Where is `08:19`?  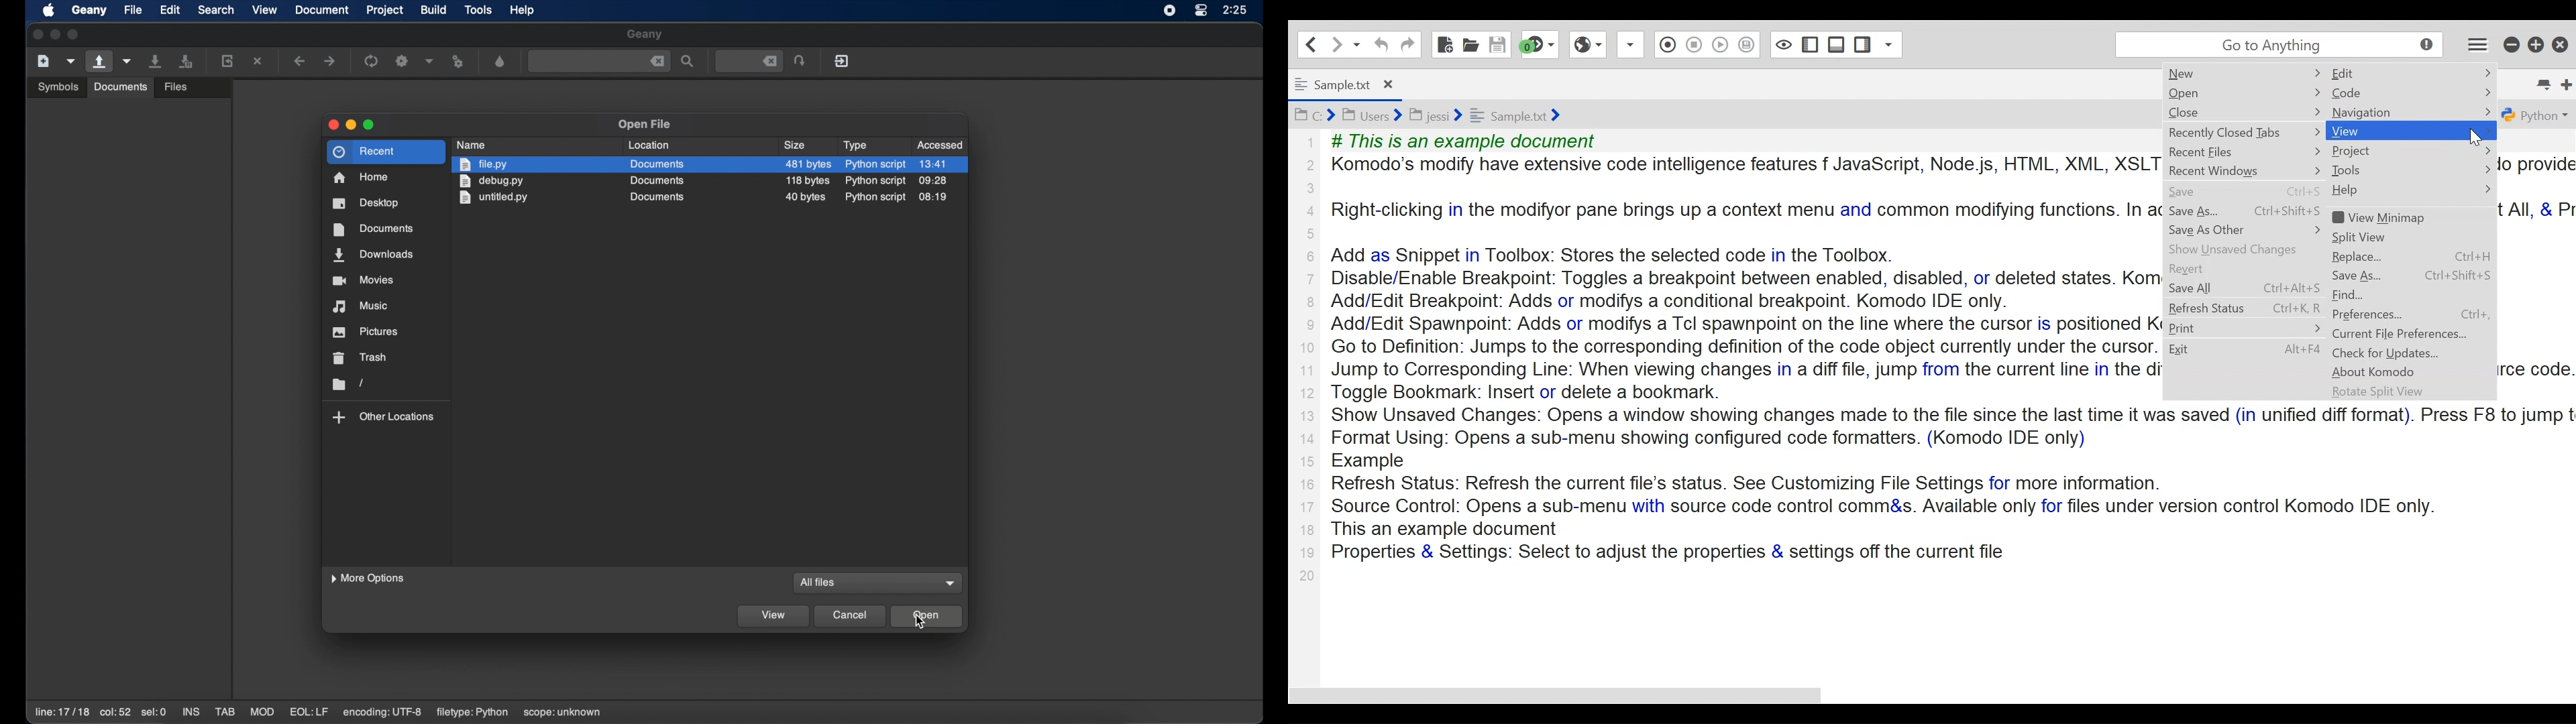 08:19 is located at coordinates (933, 197).